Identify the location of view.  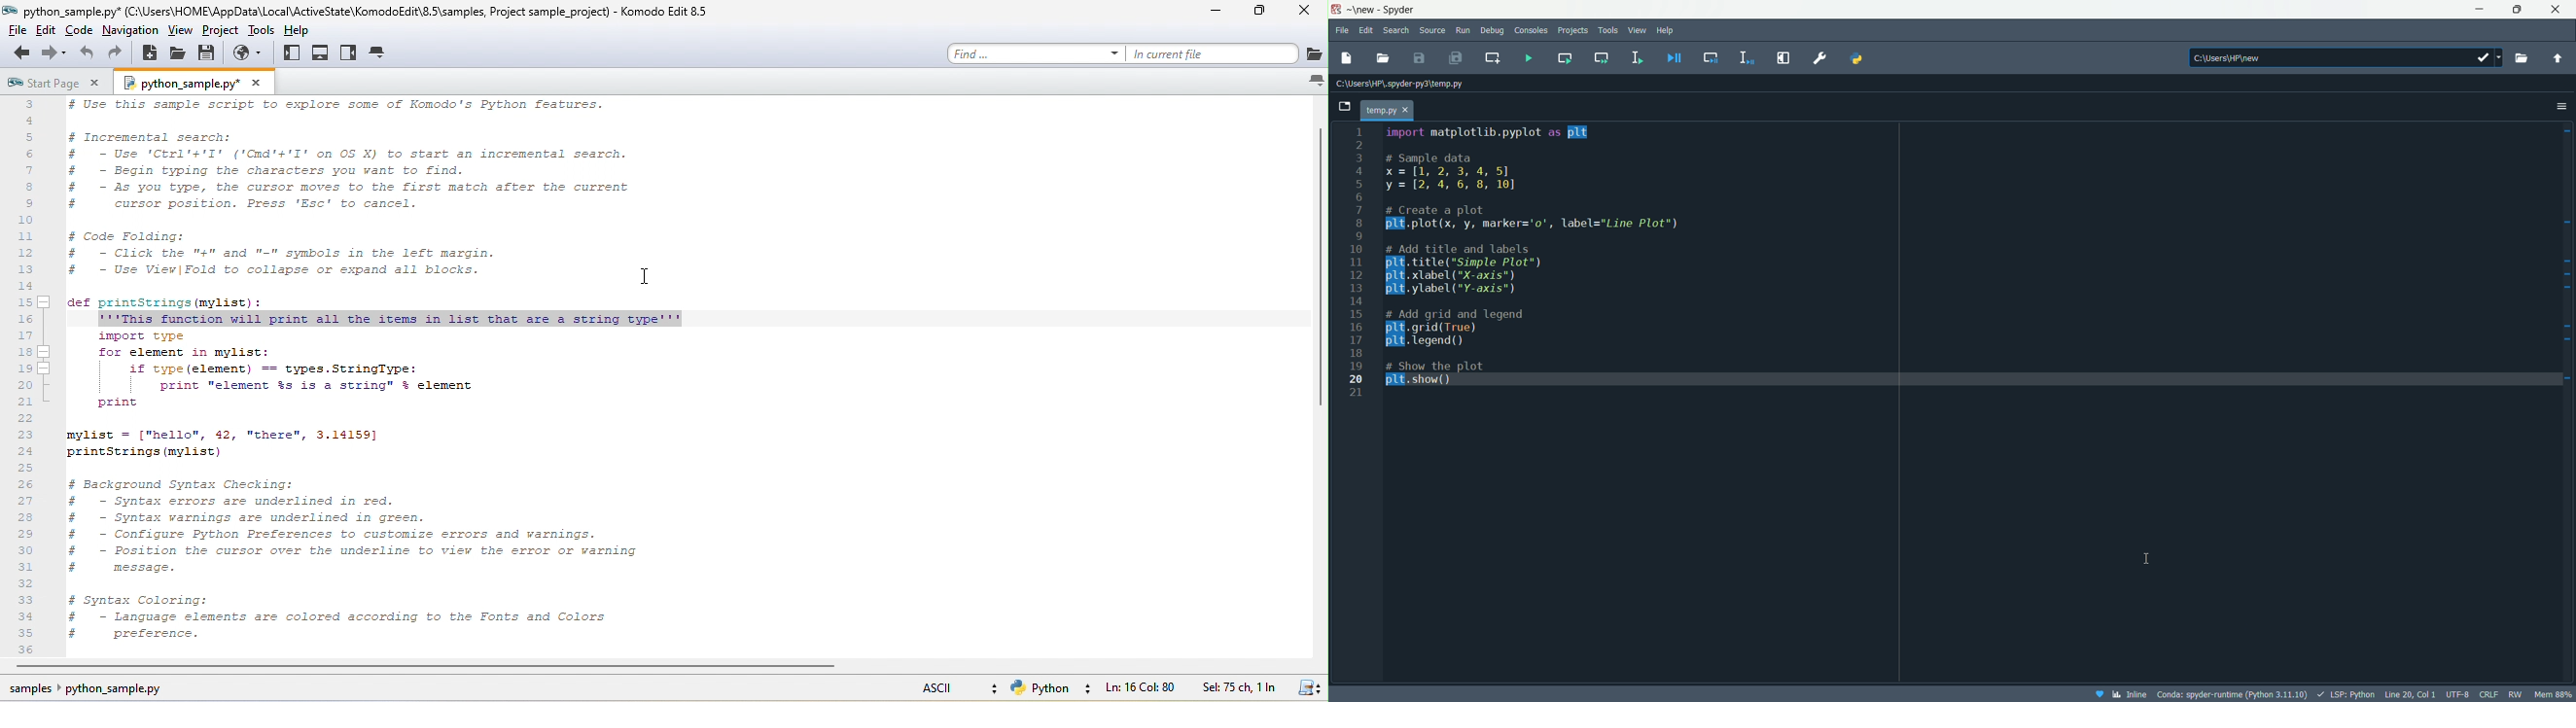
(179, 31).